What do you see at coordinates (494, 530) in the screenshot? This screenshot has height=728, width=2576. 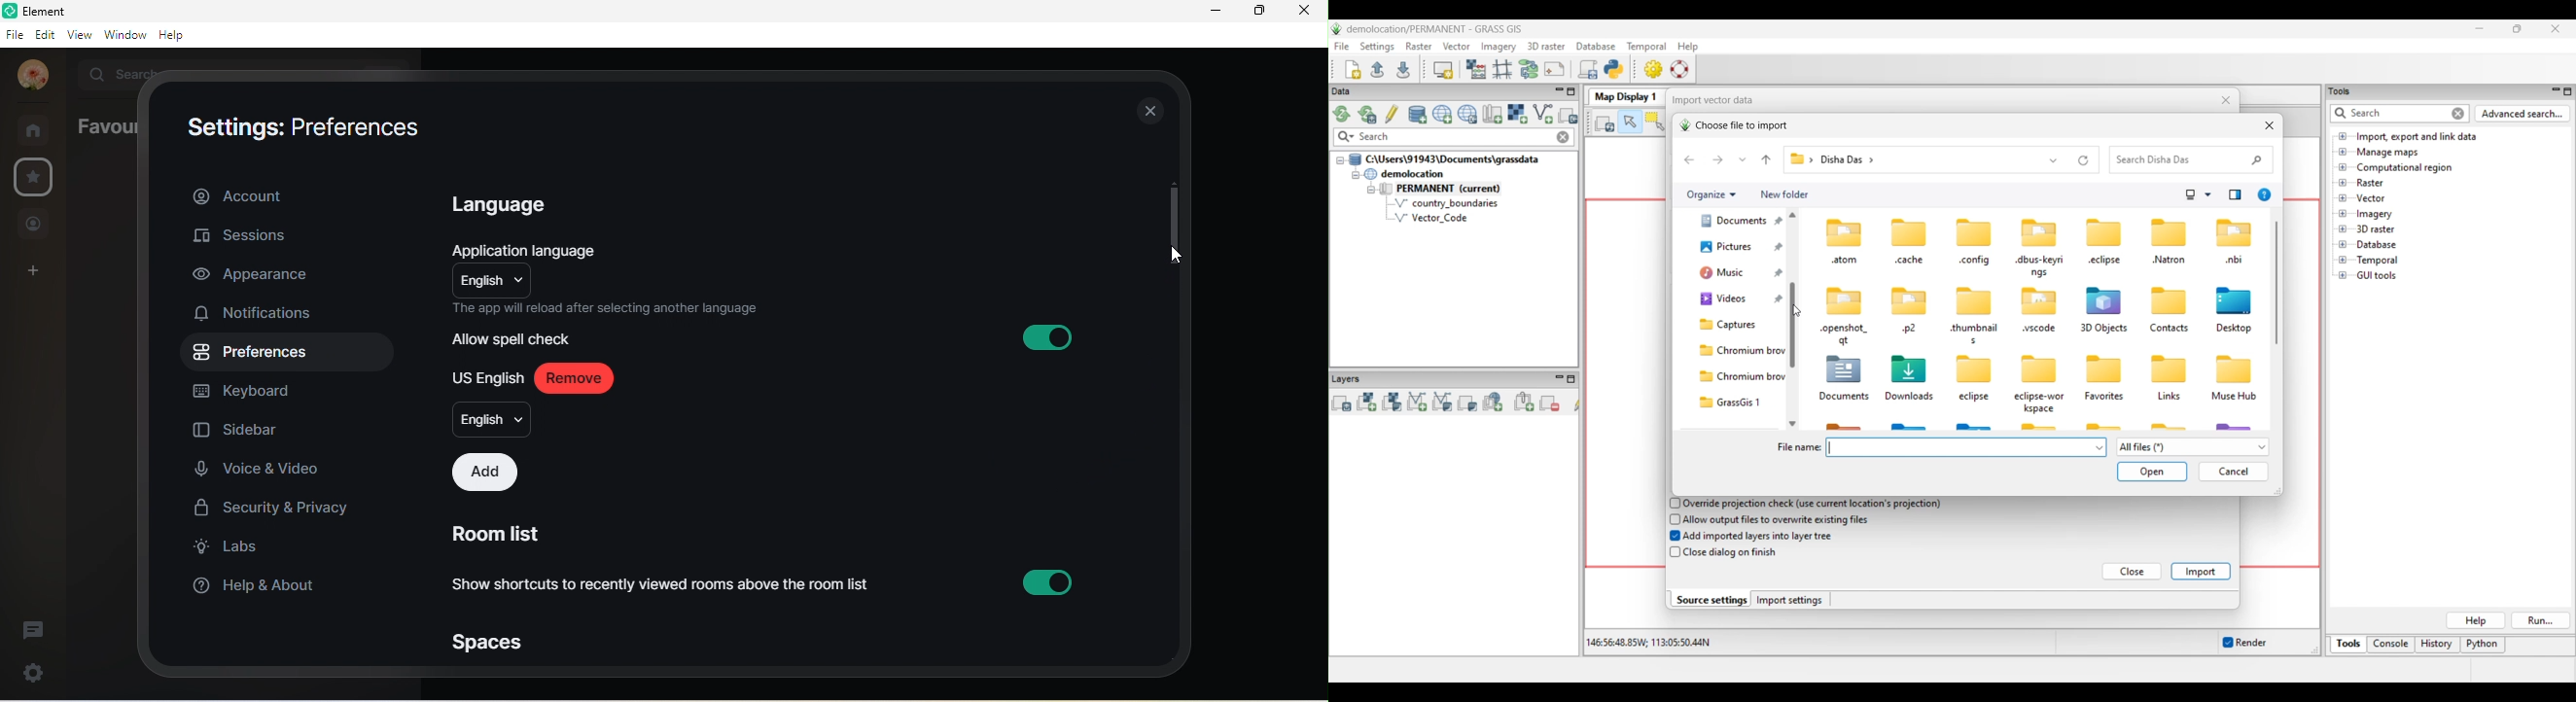 I see `room list` at bounding box center [494, 530].